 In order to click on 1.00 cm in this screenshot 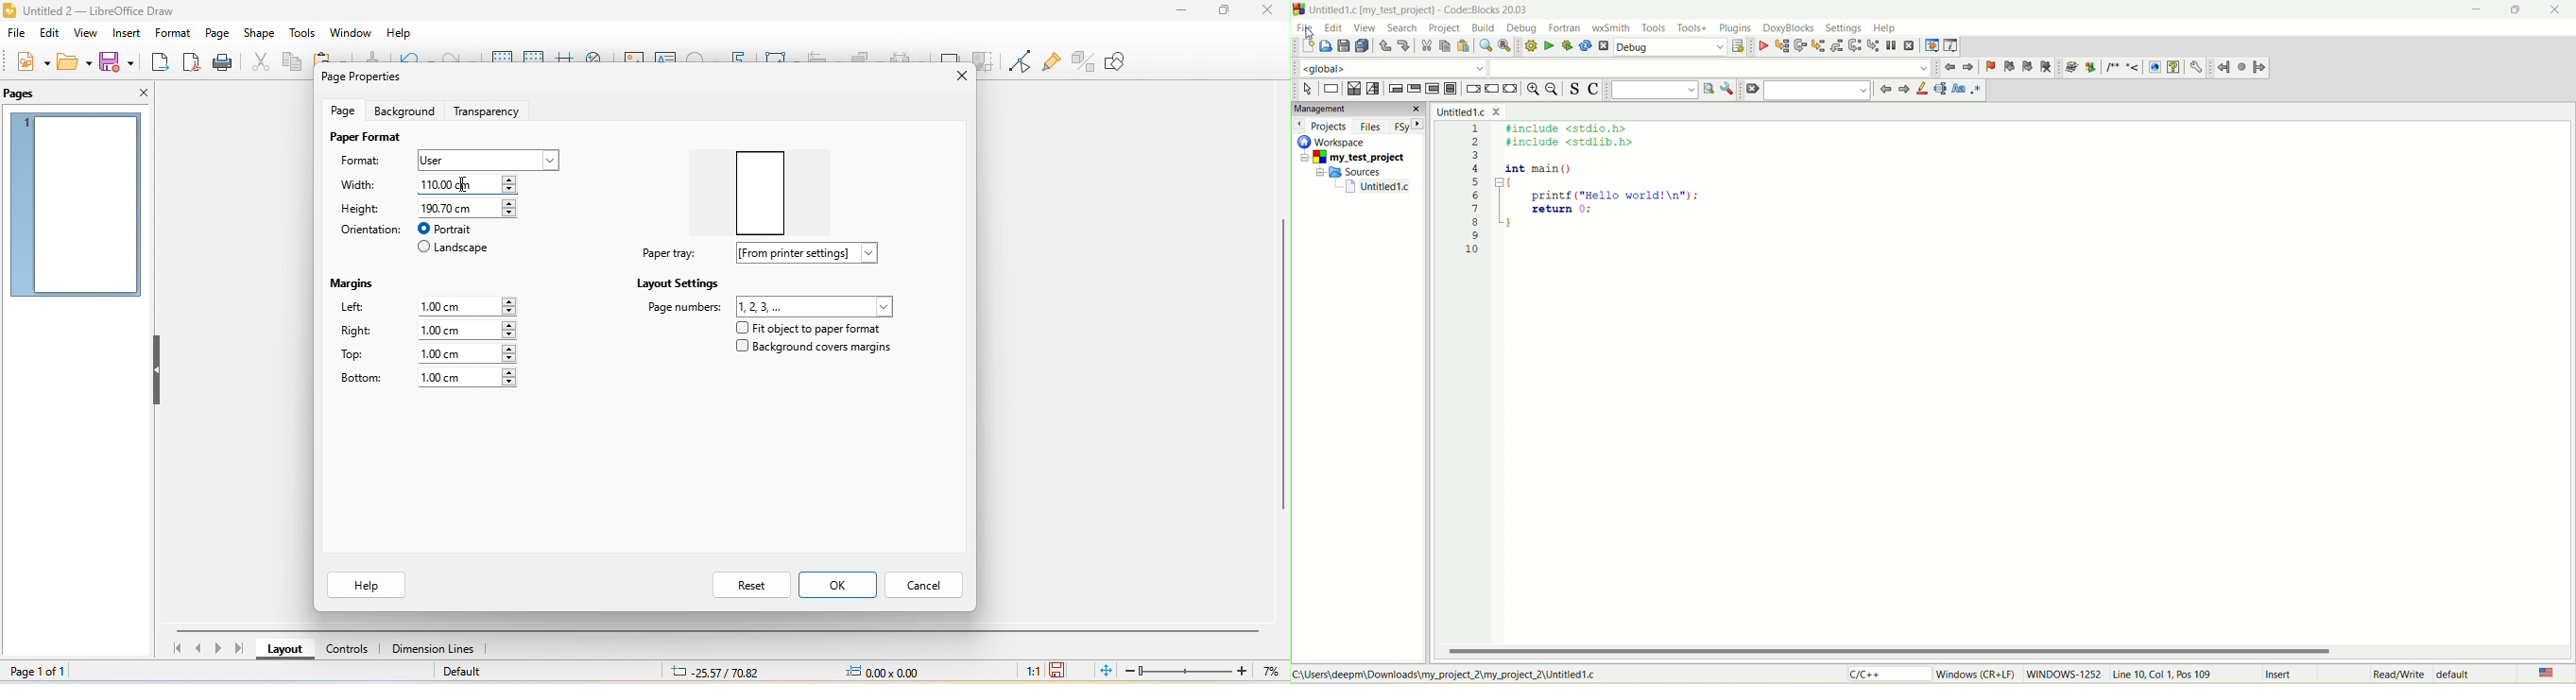, I will do `click(467, 353)`.